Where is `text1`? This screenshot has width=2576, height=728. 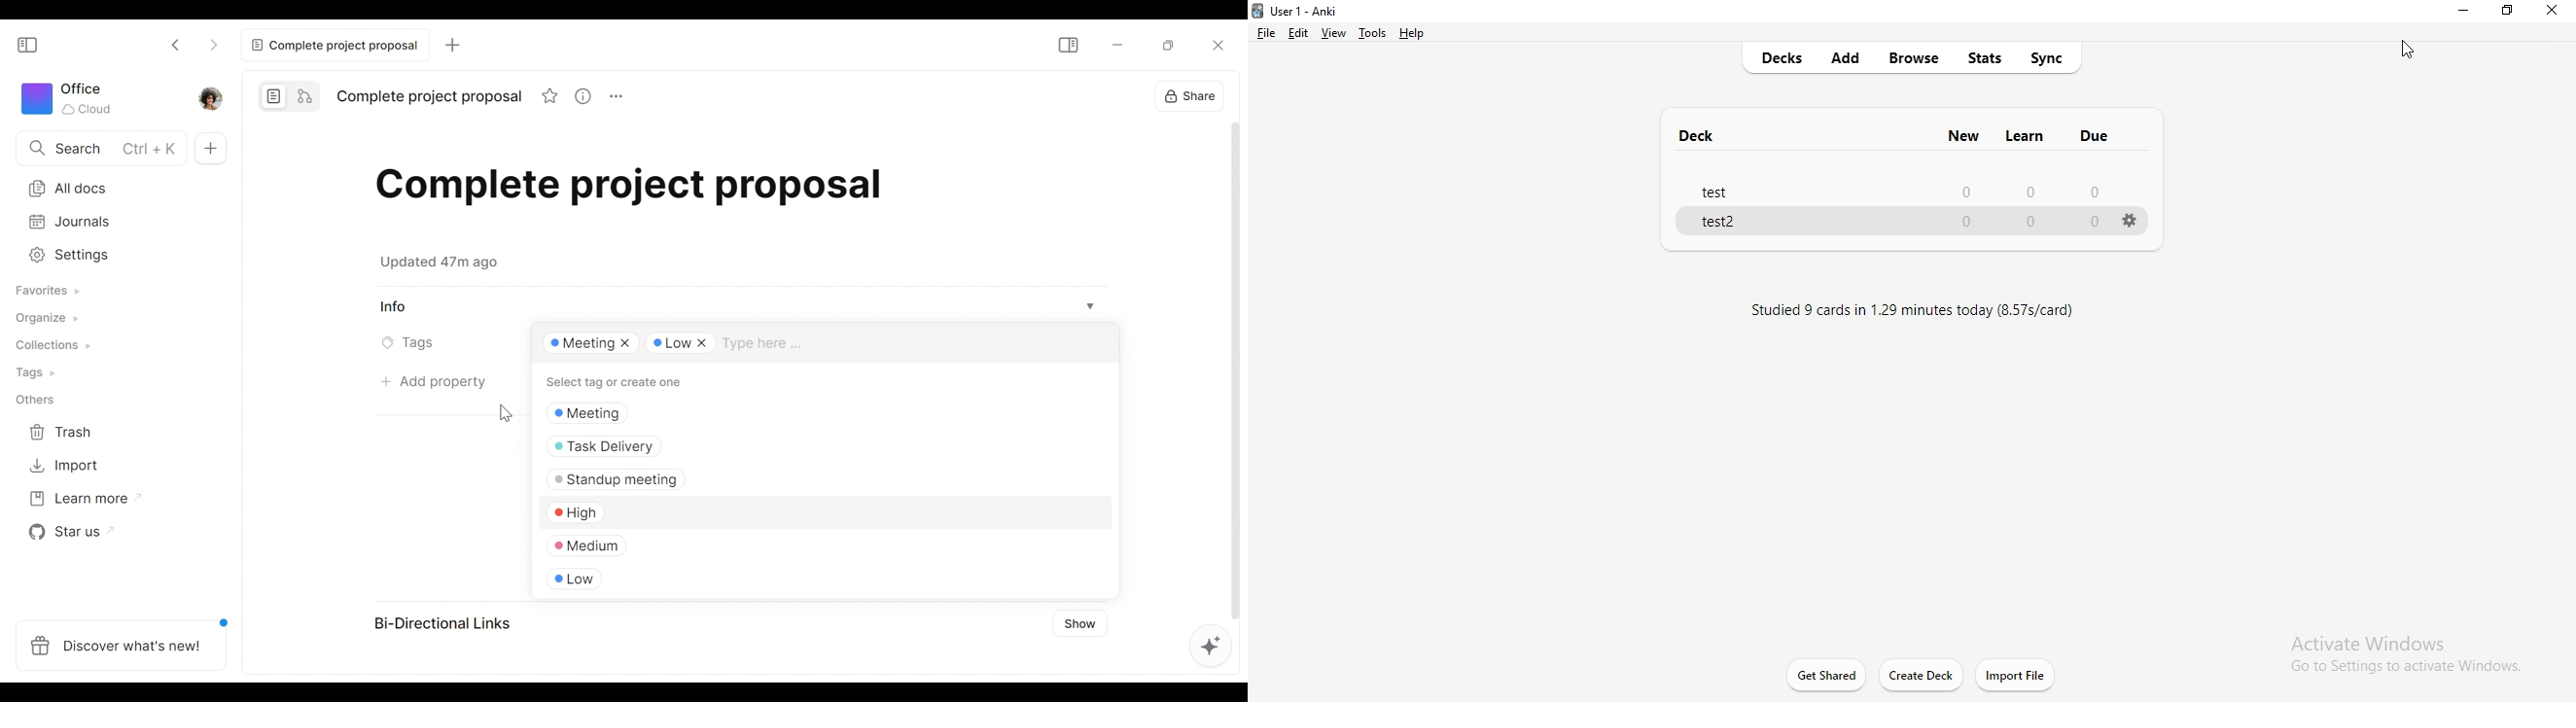
text1 is located at coordinates (1930, 315).